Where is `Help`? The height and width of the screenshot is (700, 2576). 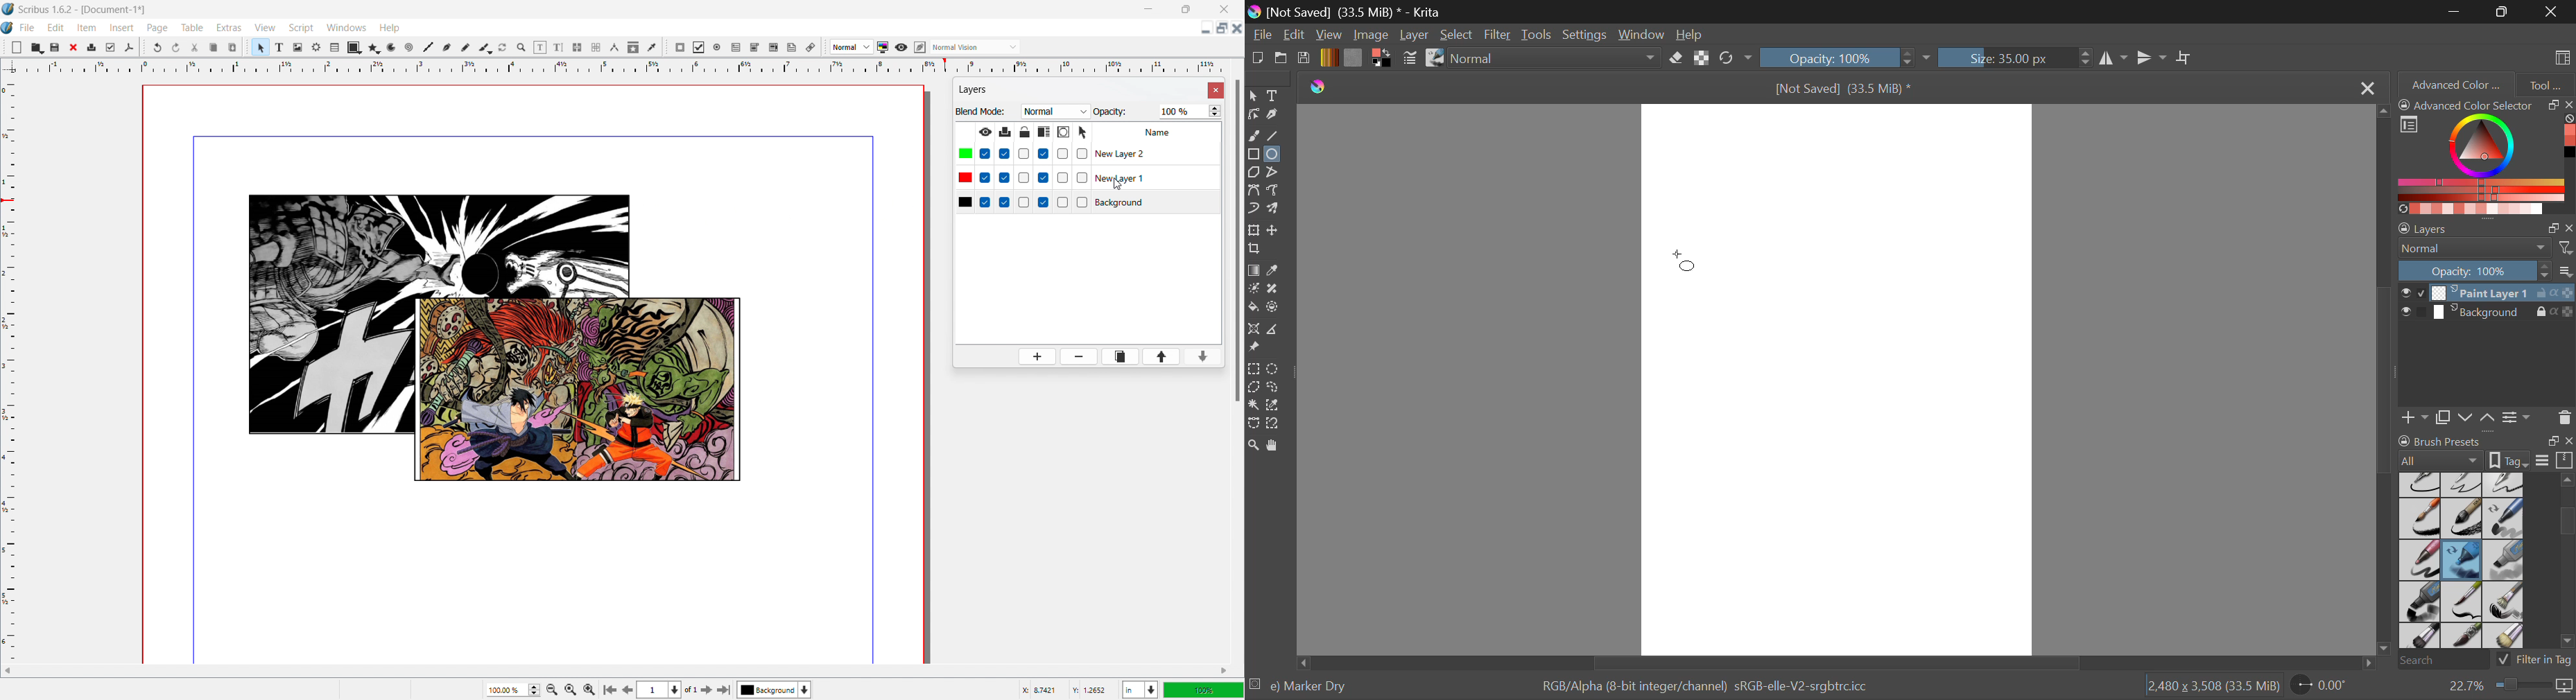
Help is located at coordinates (1691, 36).